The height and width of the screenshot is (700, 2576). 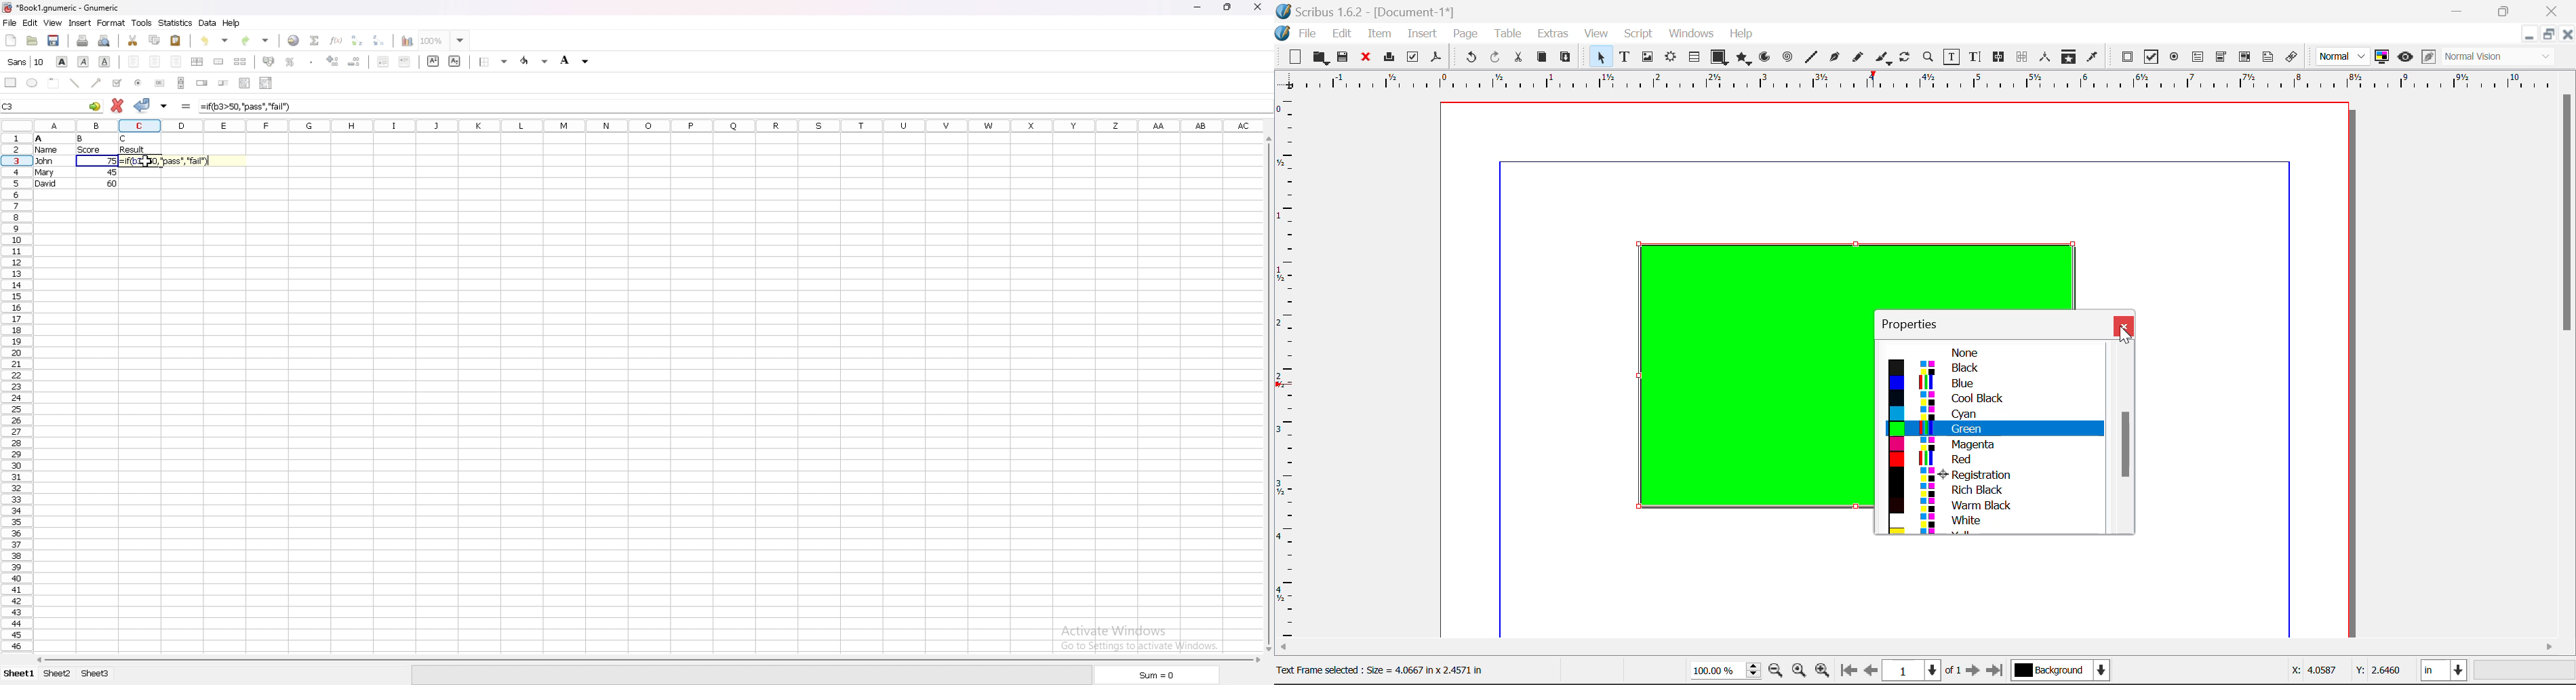 What do you see at coordinates (133, 40) in the screenshot?
I see `cut` at bounding box center [133, 40].